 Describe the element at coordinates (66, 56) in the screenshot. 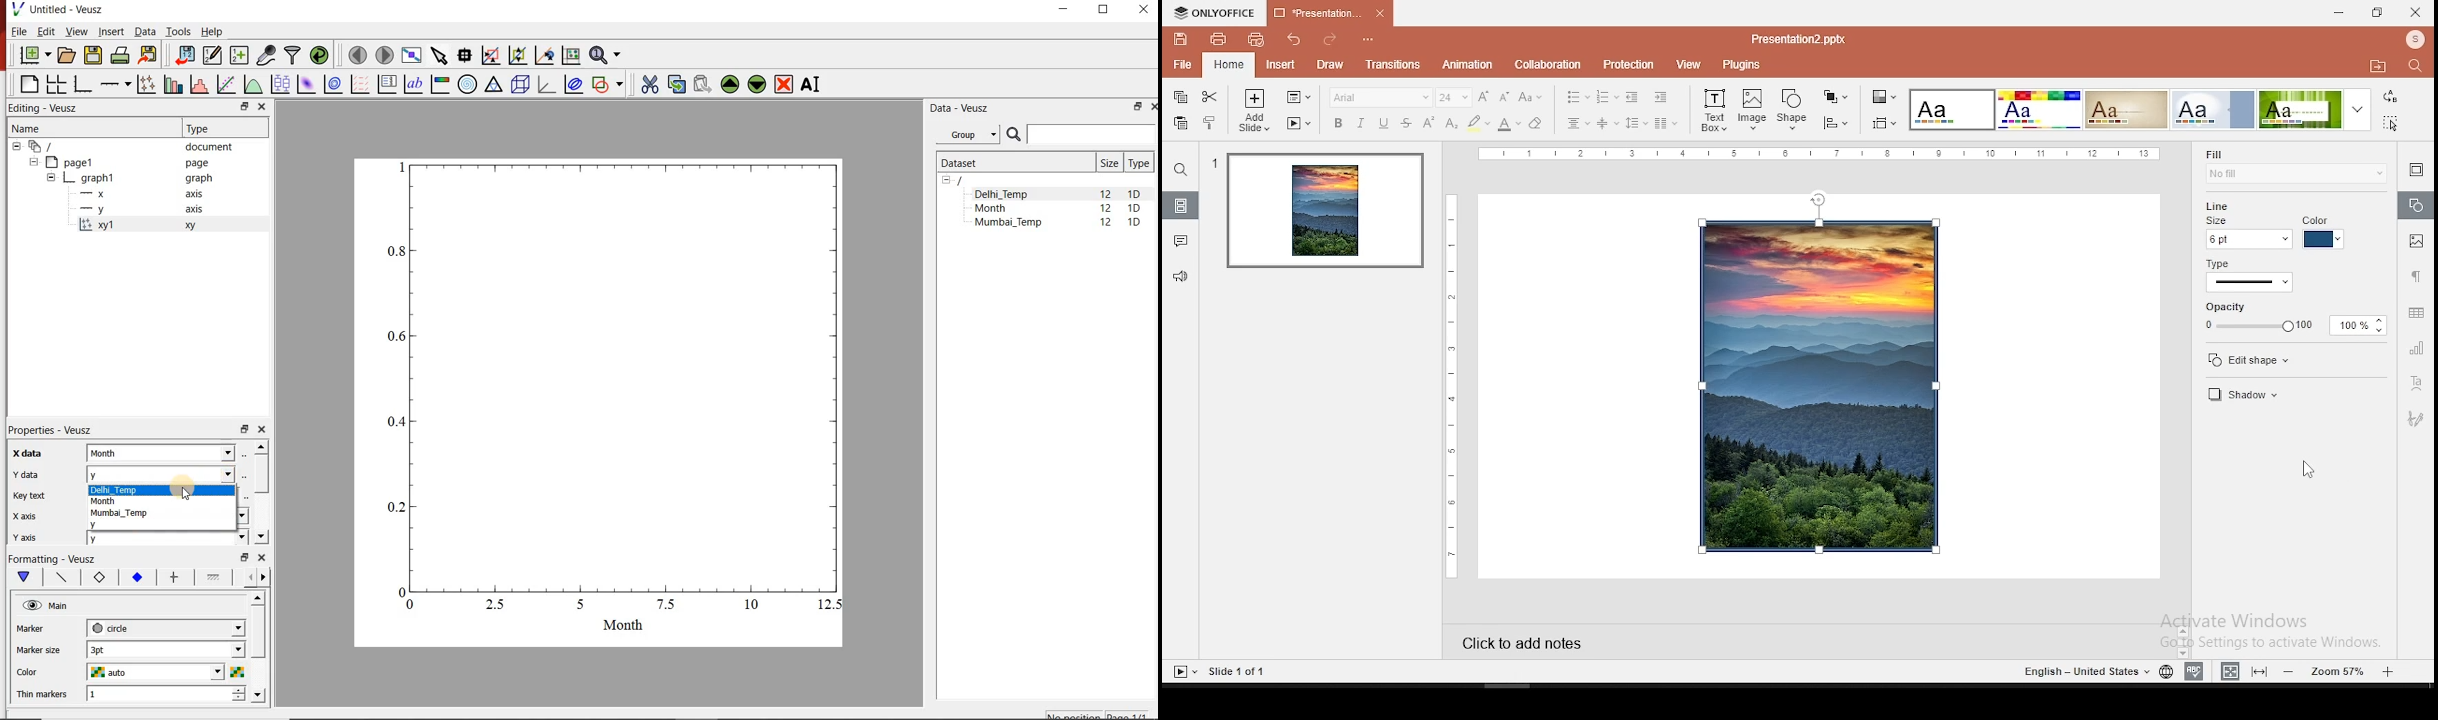

I see `open a document` at that location.